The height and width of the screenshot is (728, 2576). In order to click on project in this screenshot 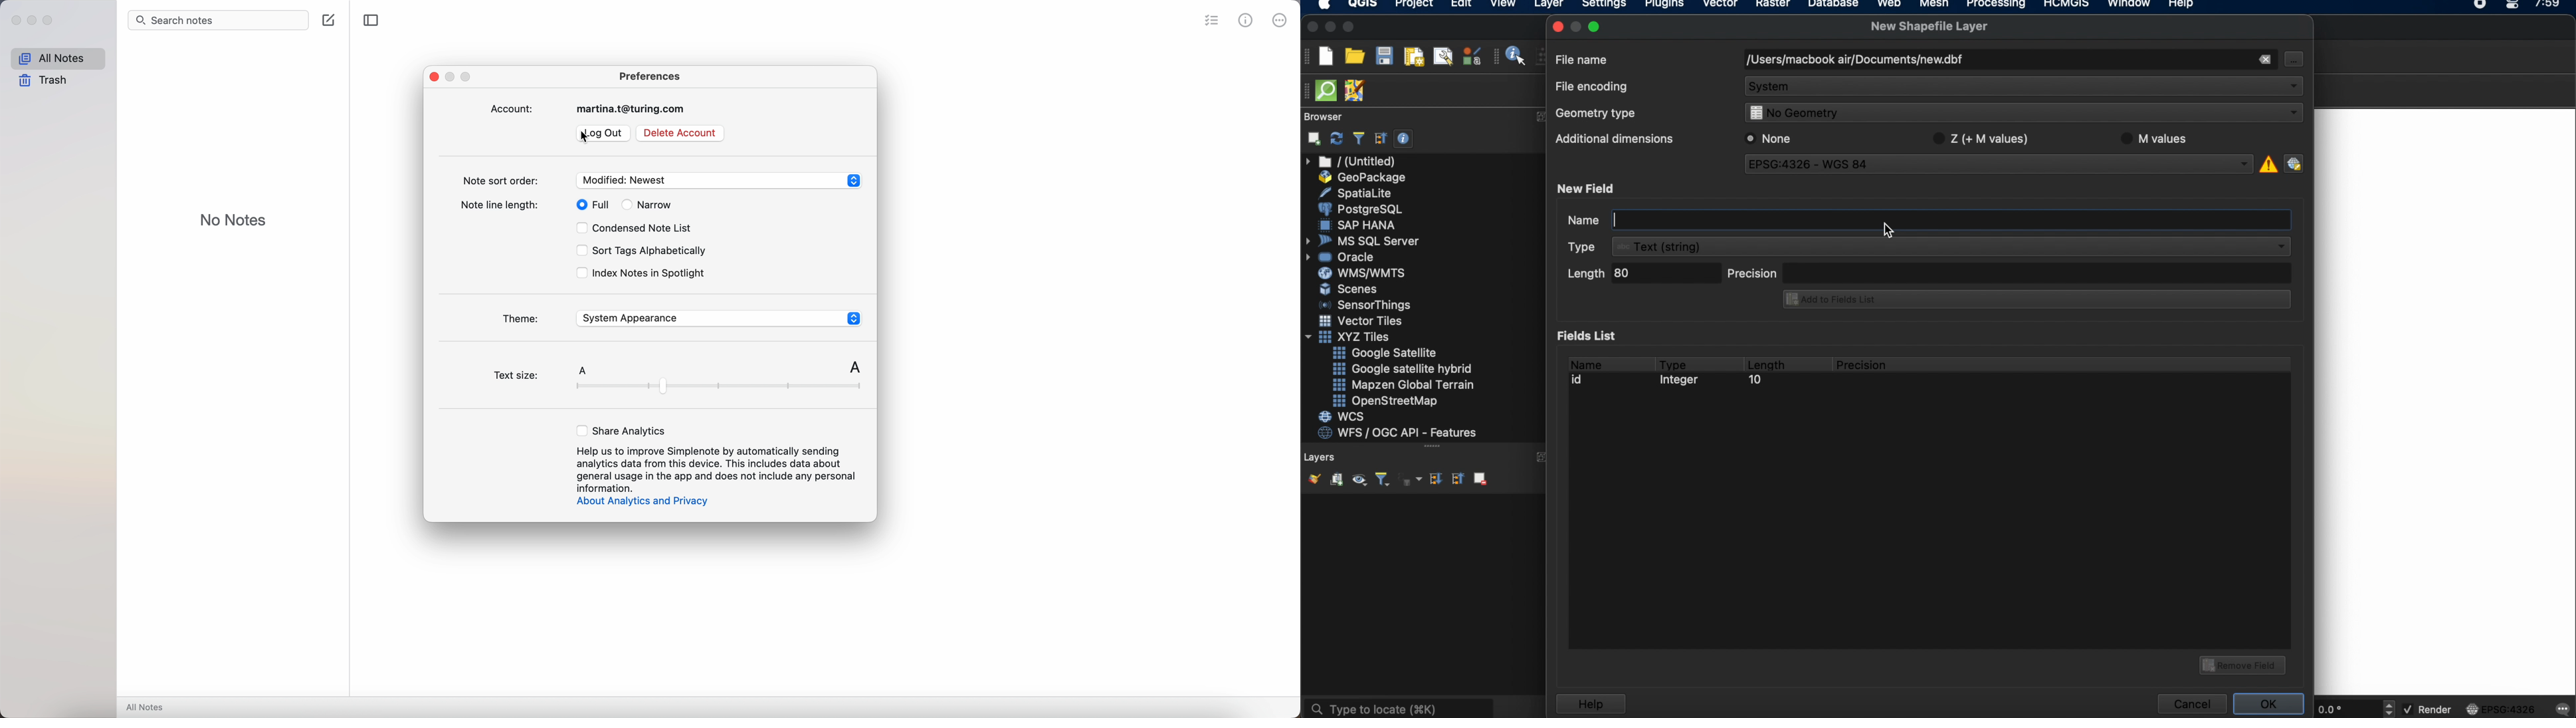, I will do `click(1412, 5)`.